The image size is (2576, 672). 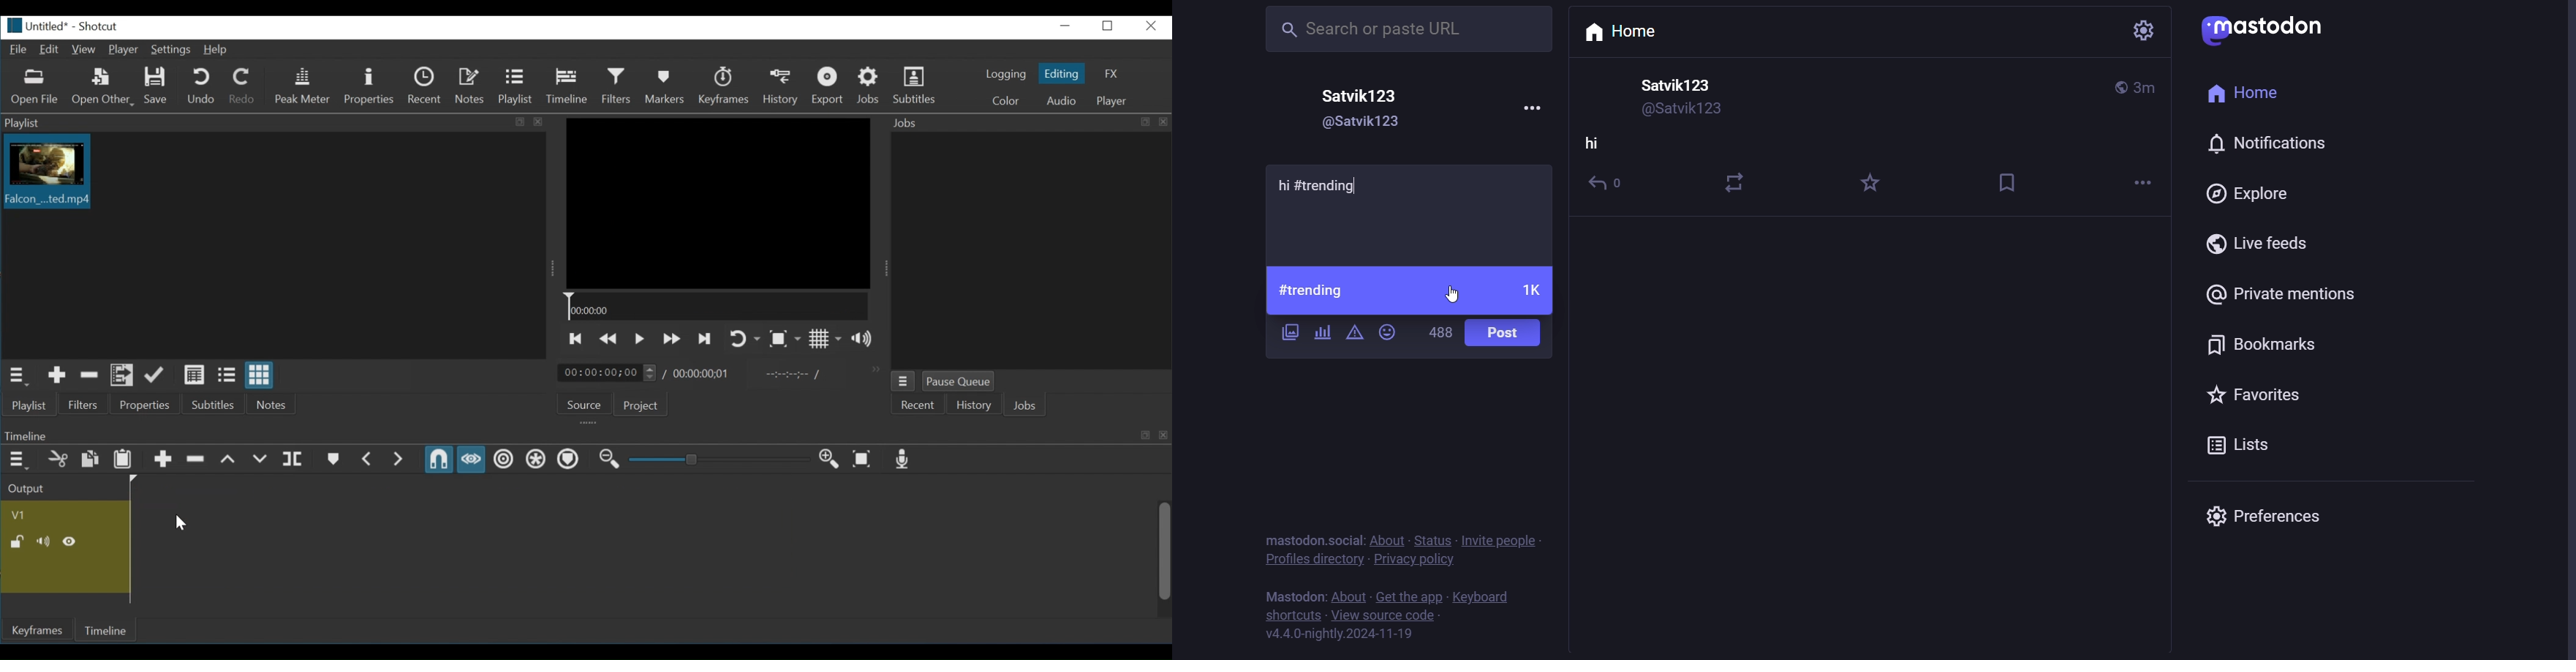 I want to click on View as icon, so click(x=261, y=375).